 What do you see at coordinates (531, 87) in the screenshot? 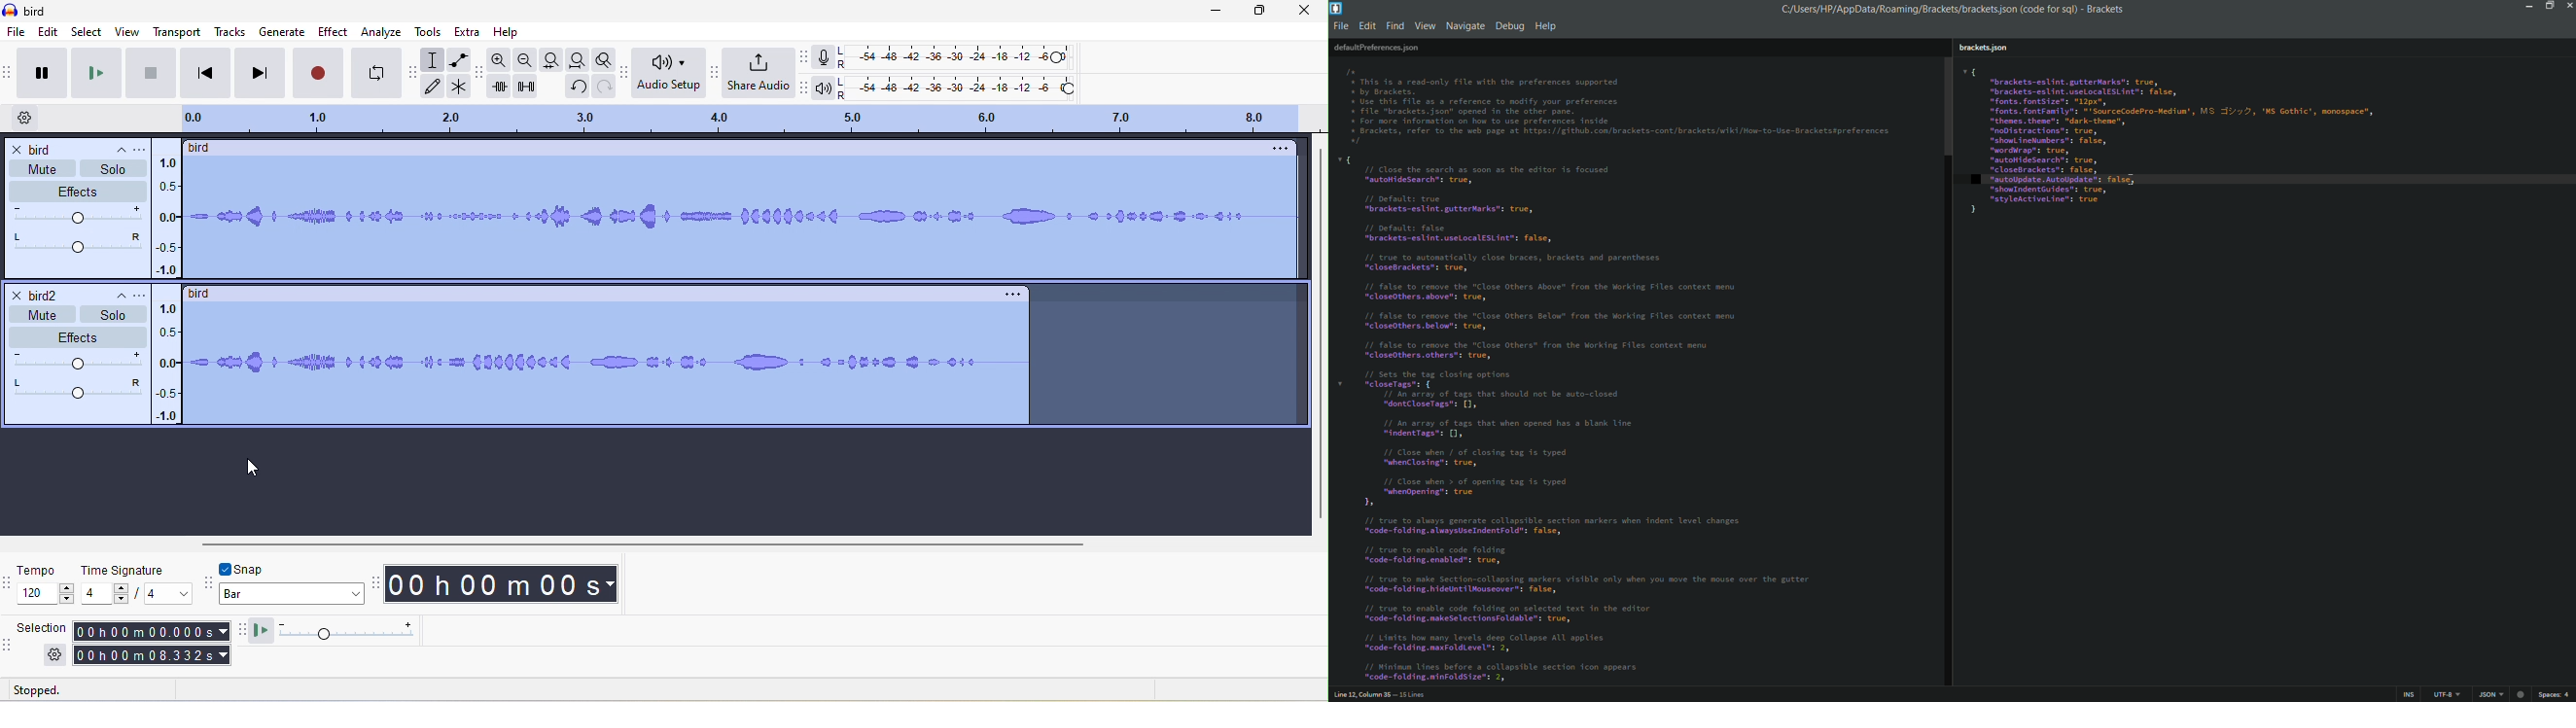
I see `silence audio selection` at bounding box center [531, 87].